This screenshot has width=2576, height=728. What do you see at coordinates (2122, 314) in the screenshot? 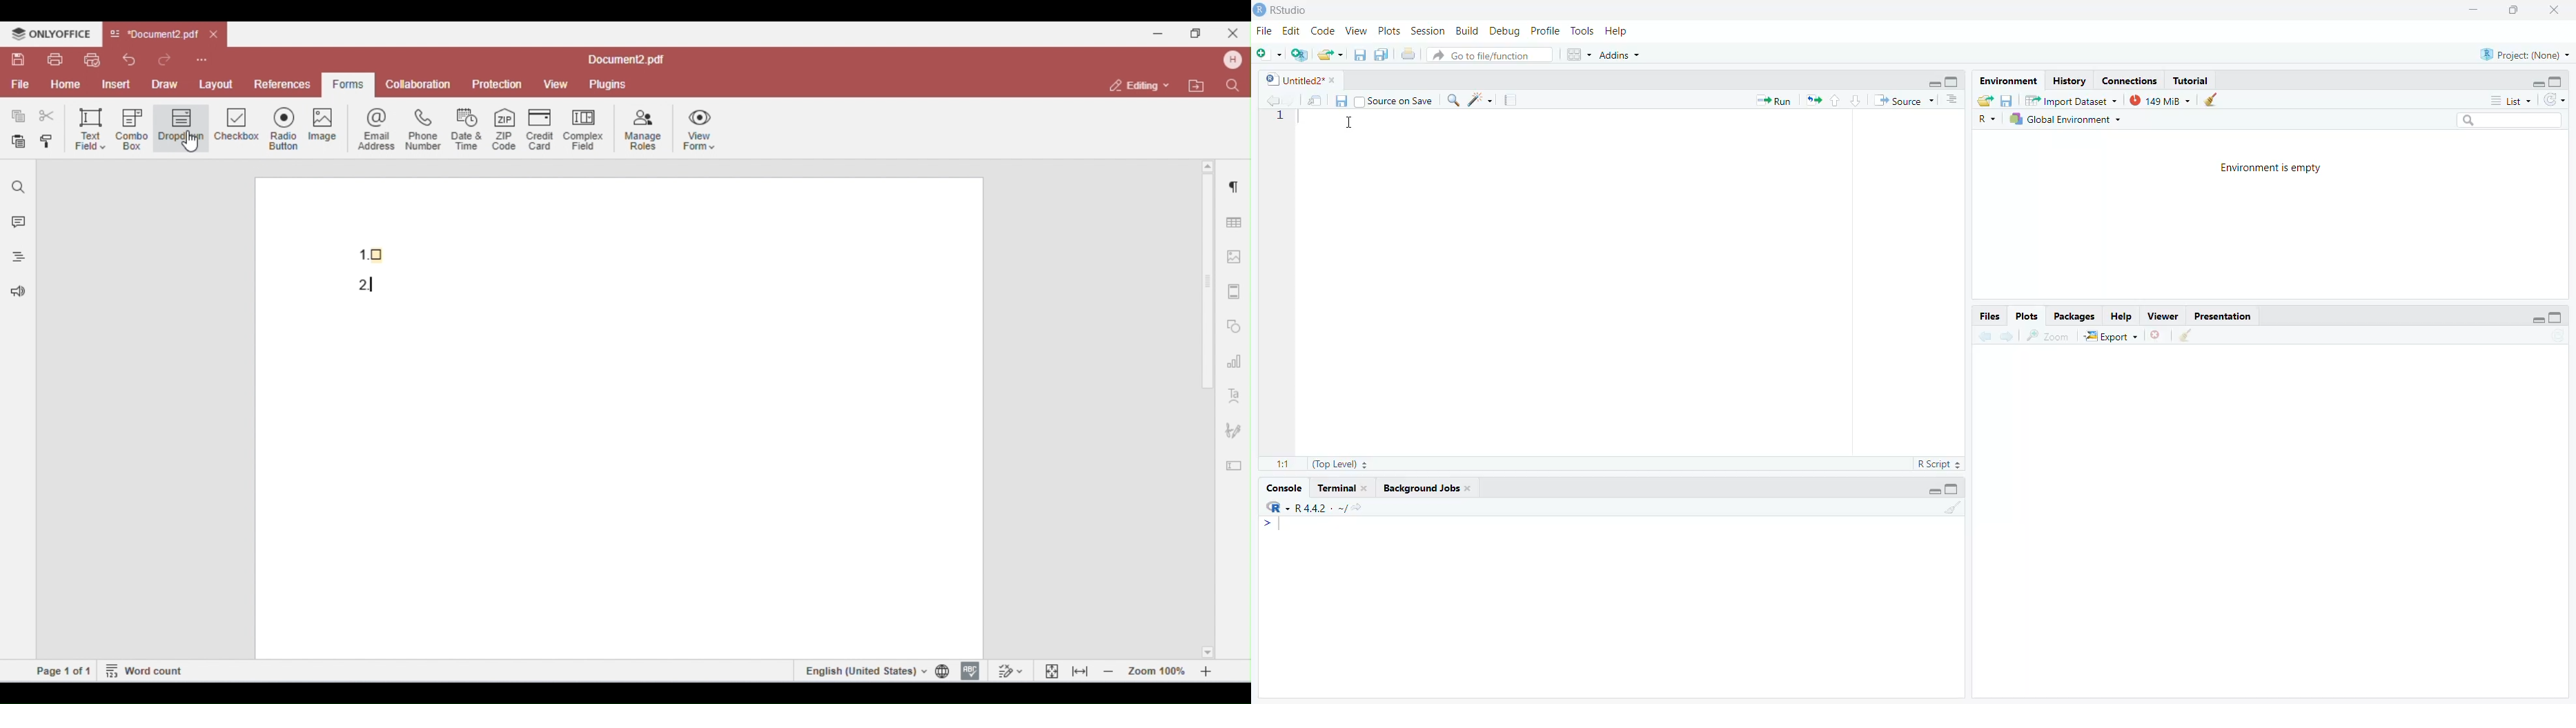
I see `Help` at bounding box center [2122, 314].